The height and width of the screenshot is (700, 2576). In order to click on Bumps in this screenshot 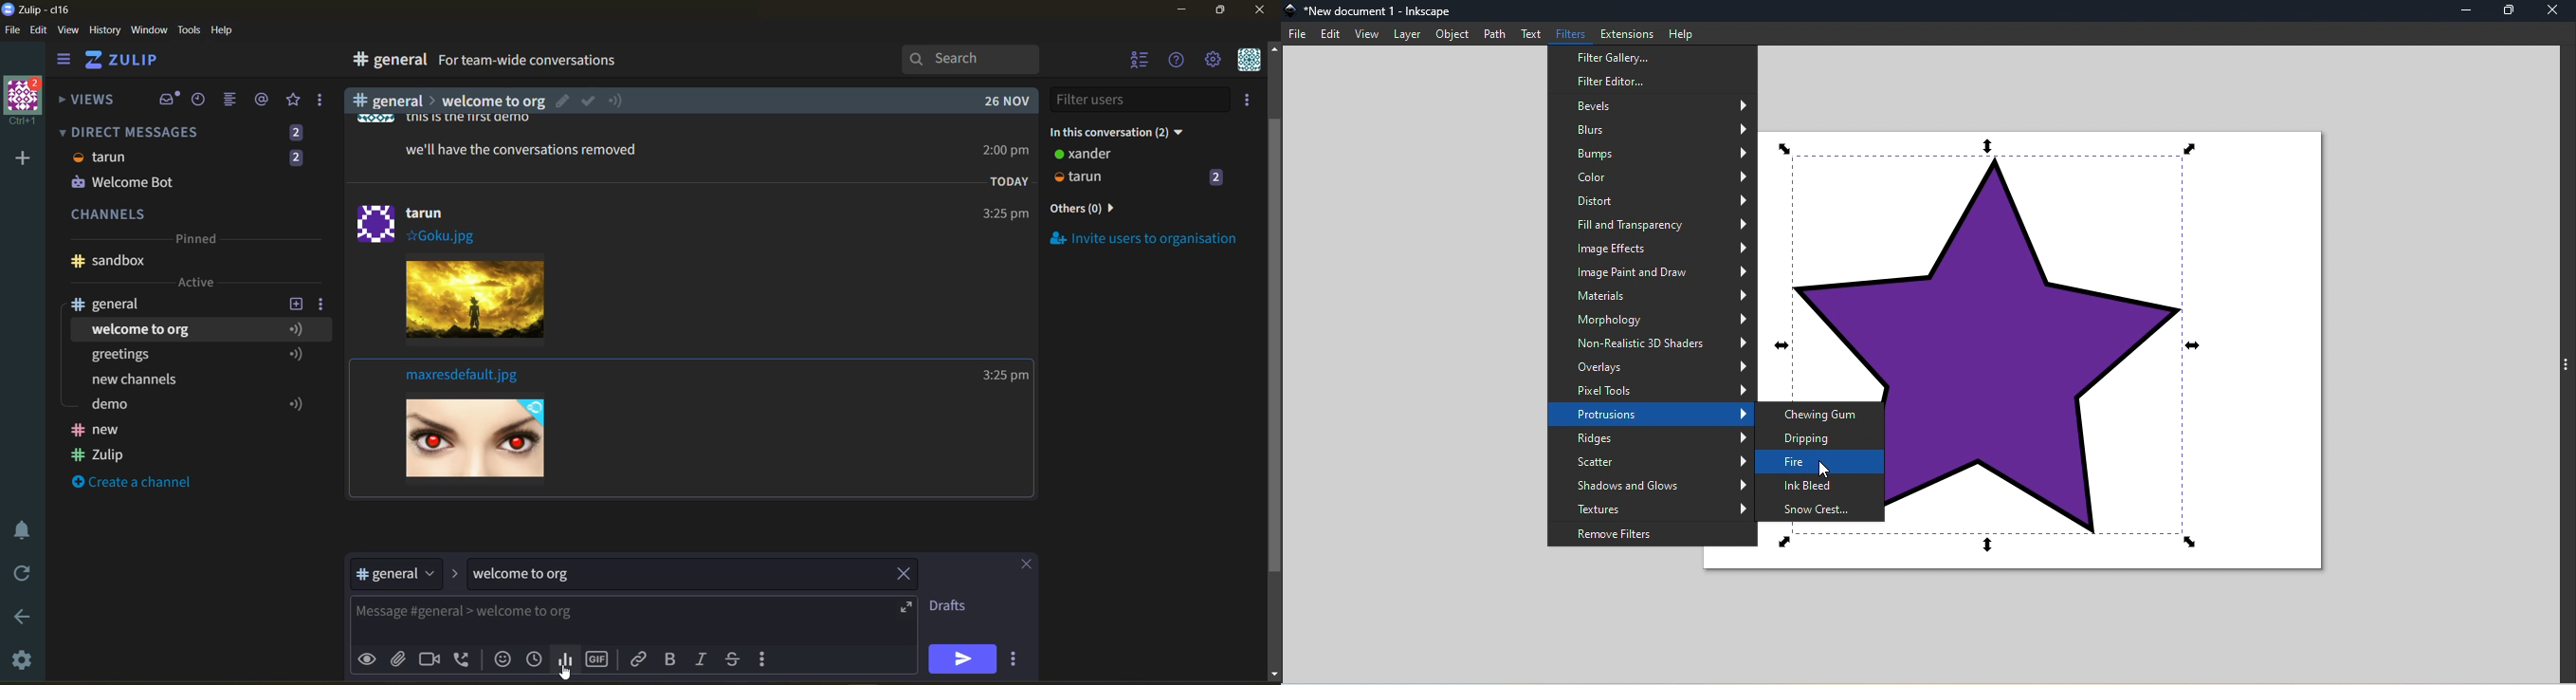, I will do `click(1653, 154)`.